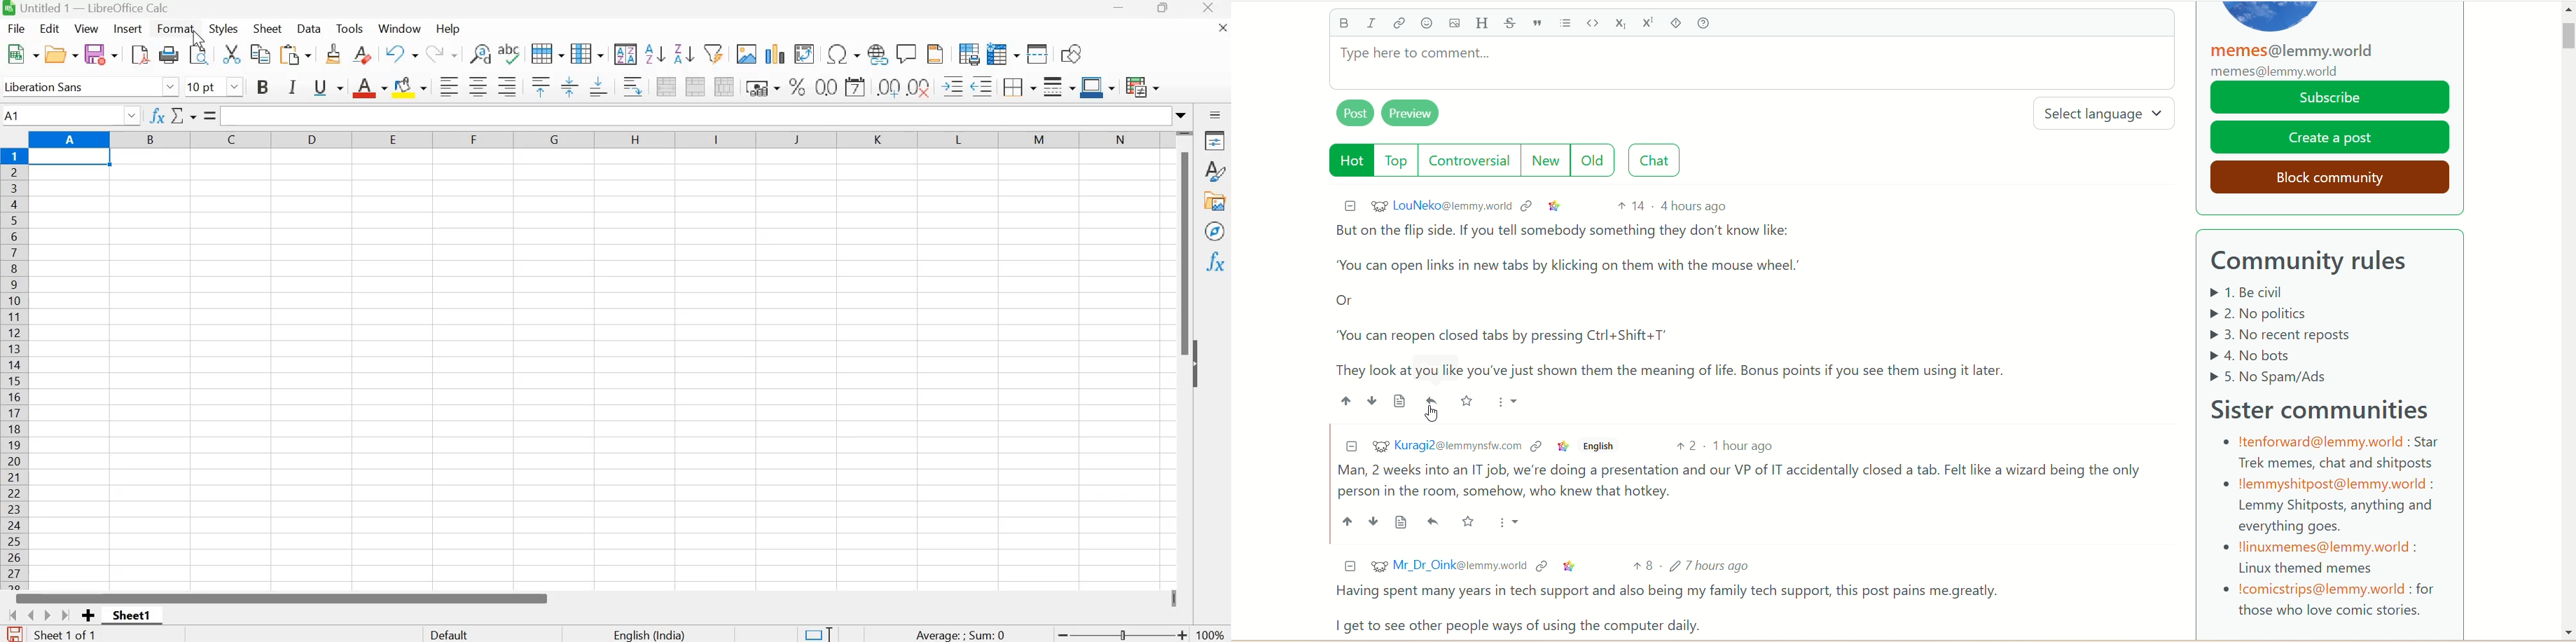 Image resolution: width=2576 pixels, height=644 pixels. What do you see at coordinates (2297, 60) in the screenshot?
I see `memes@lemmy.world` at bounding box center [2297, 60].